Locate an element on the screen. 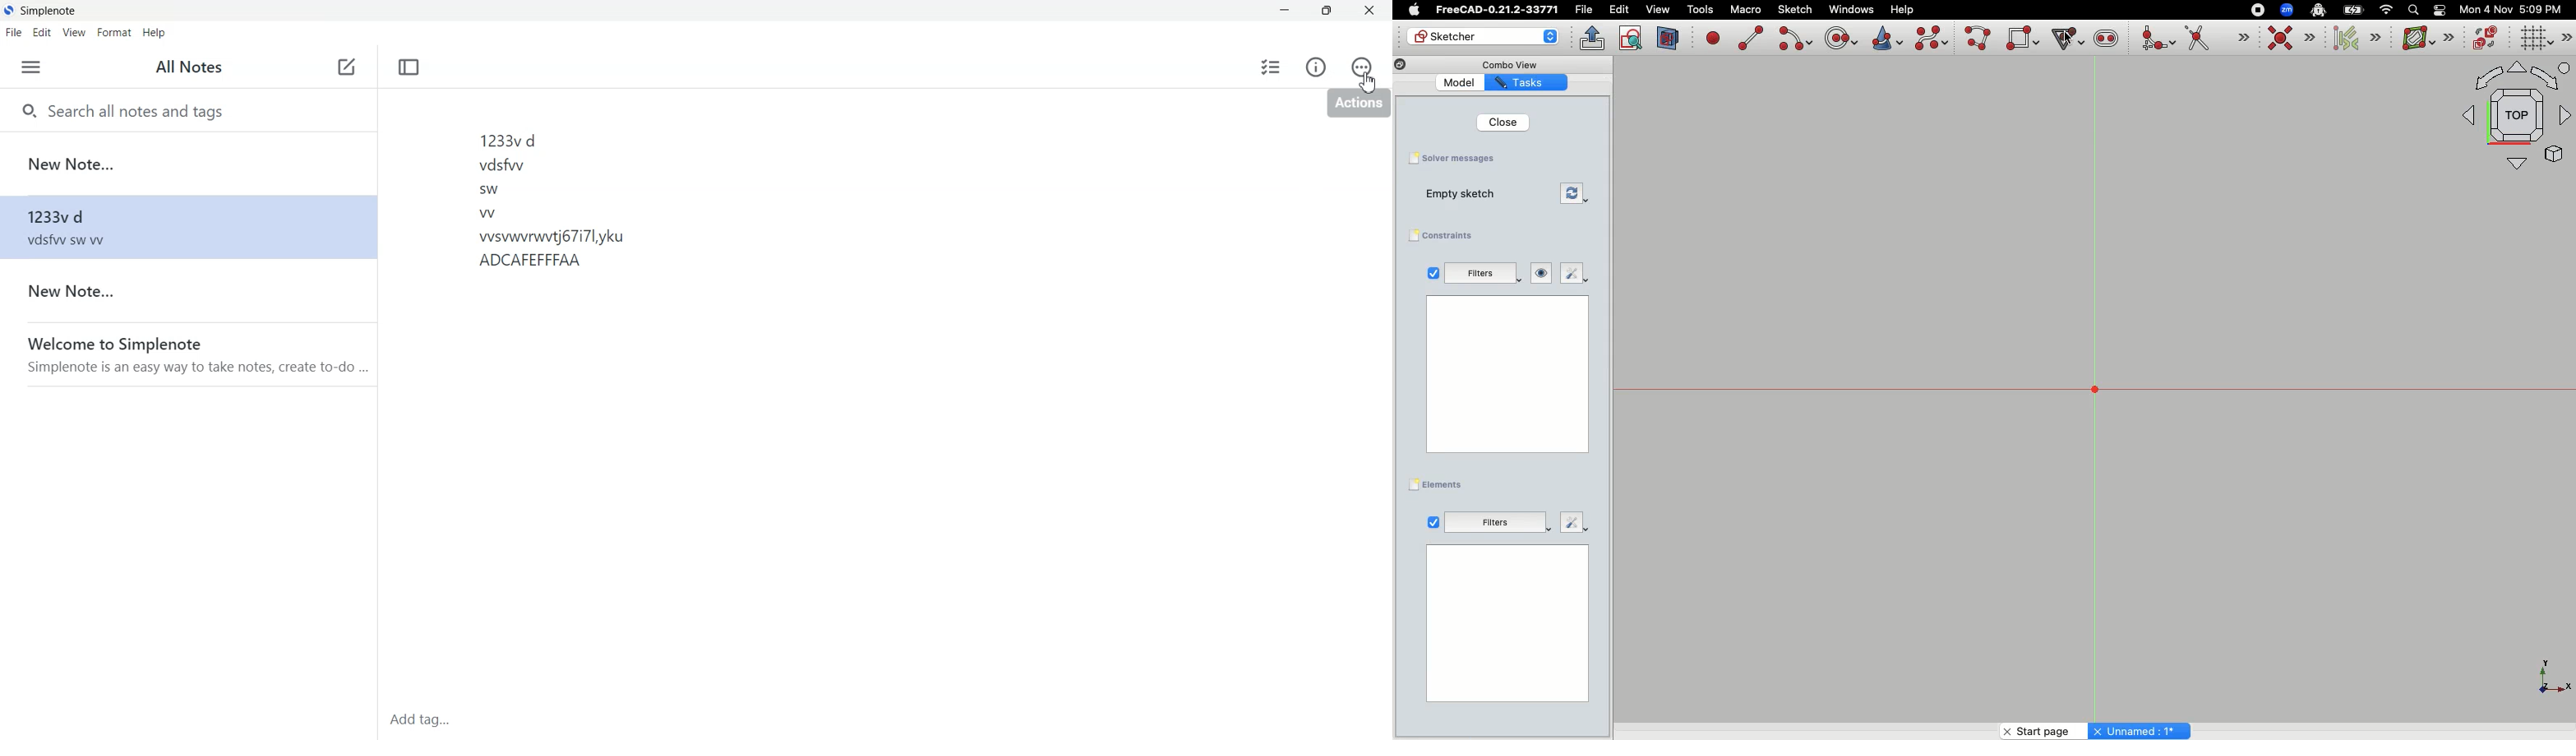 The image size is (2576, 756). Start page is located at coordinates (2035, 730).